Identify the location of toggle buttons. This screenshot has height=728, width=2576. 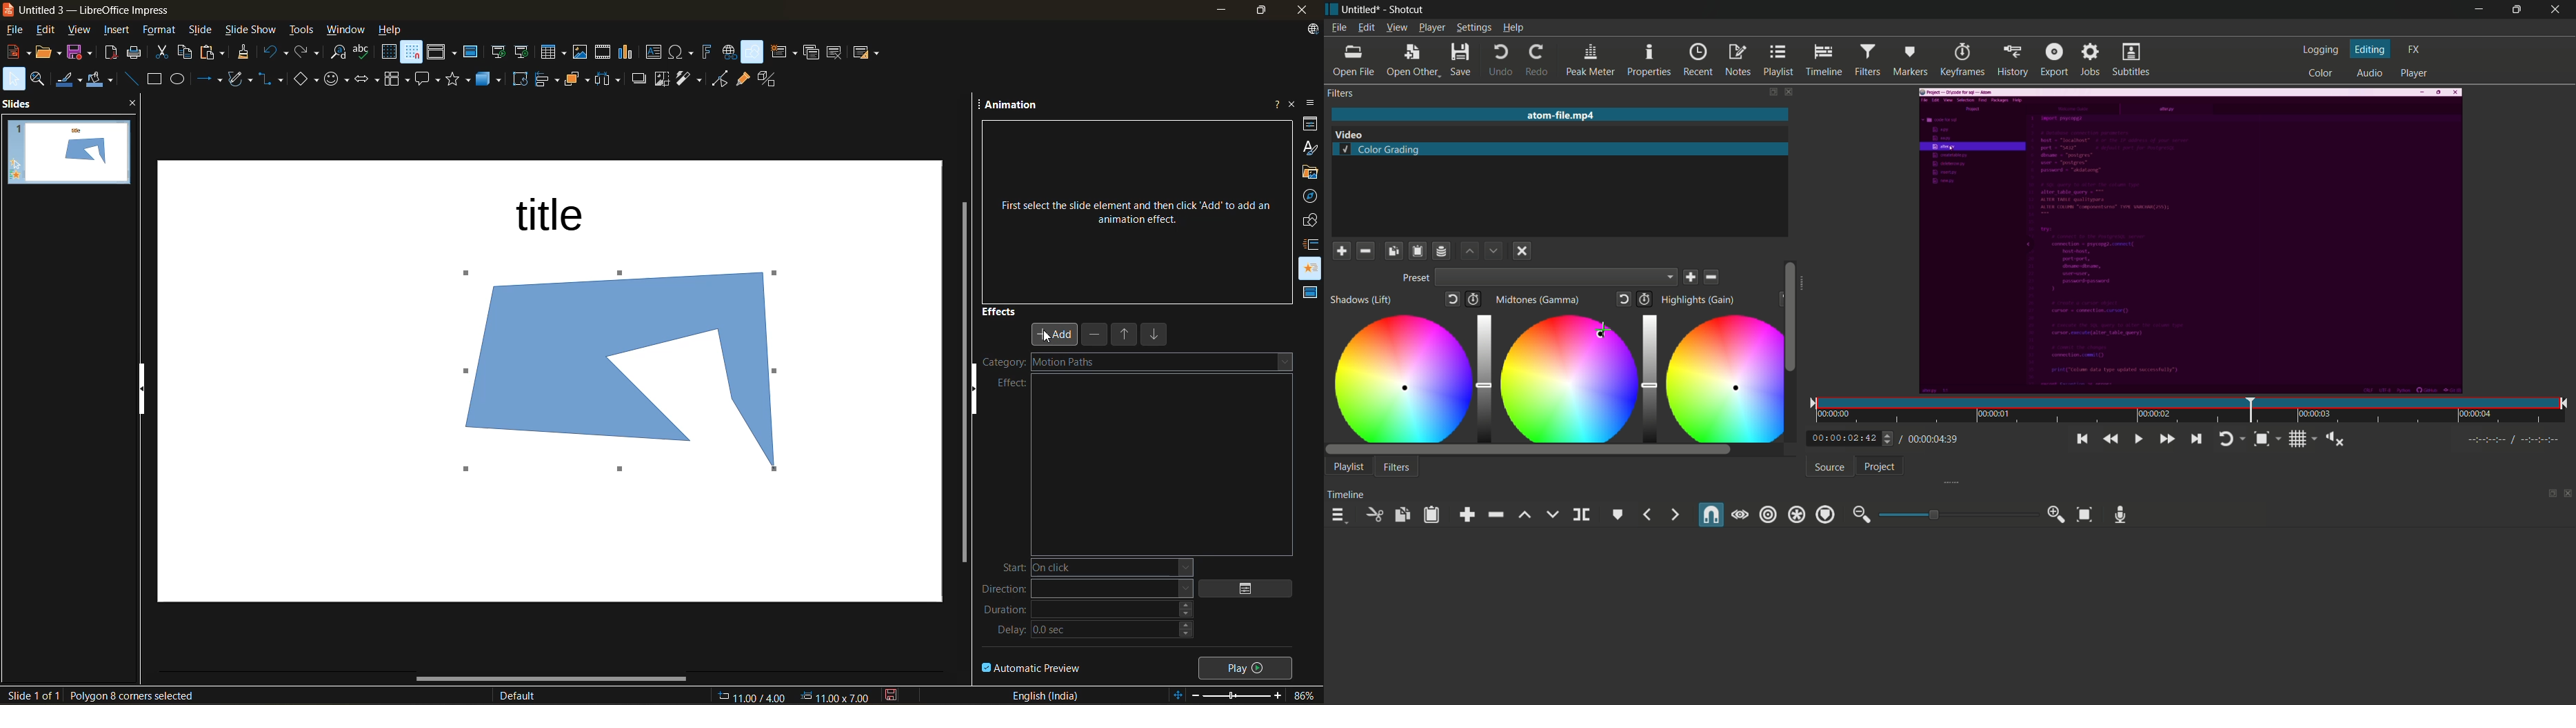
(1889, 439).